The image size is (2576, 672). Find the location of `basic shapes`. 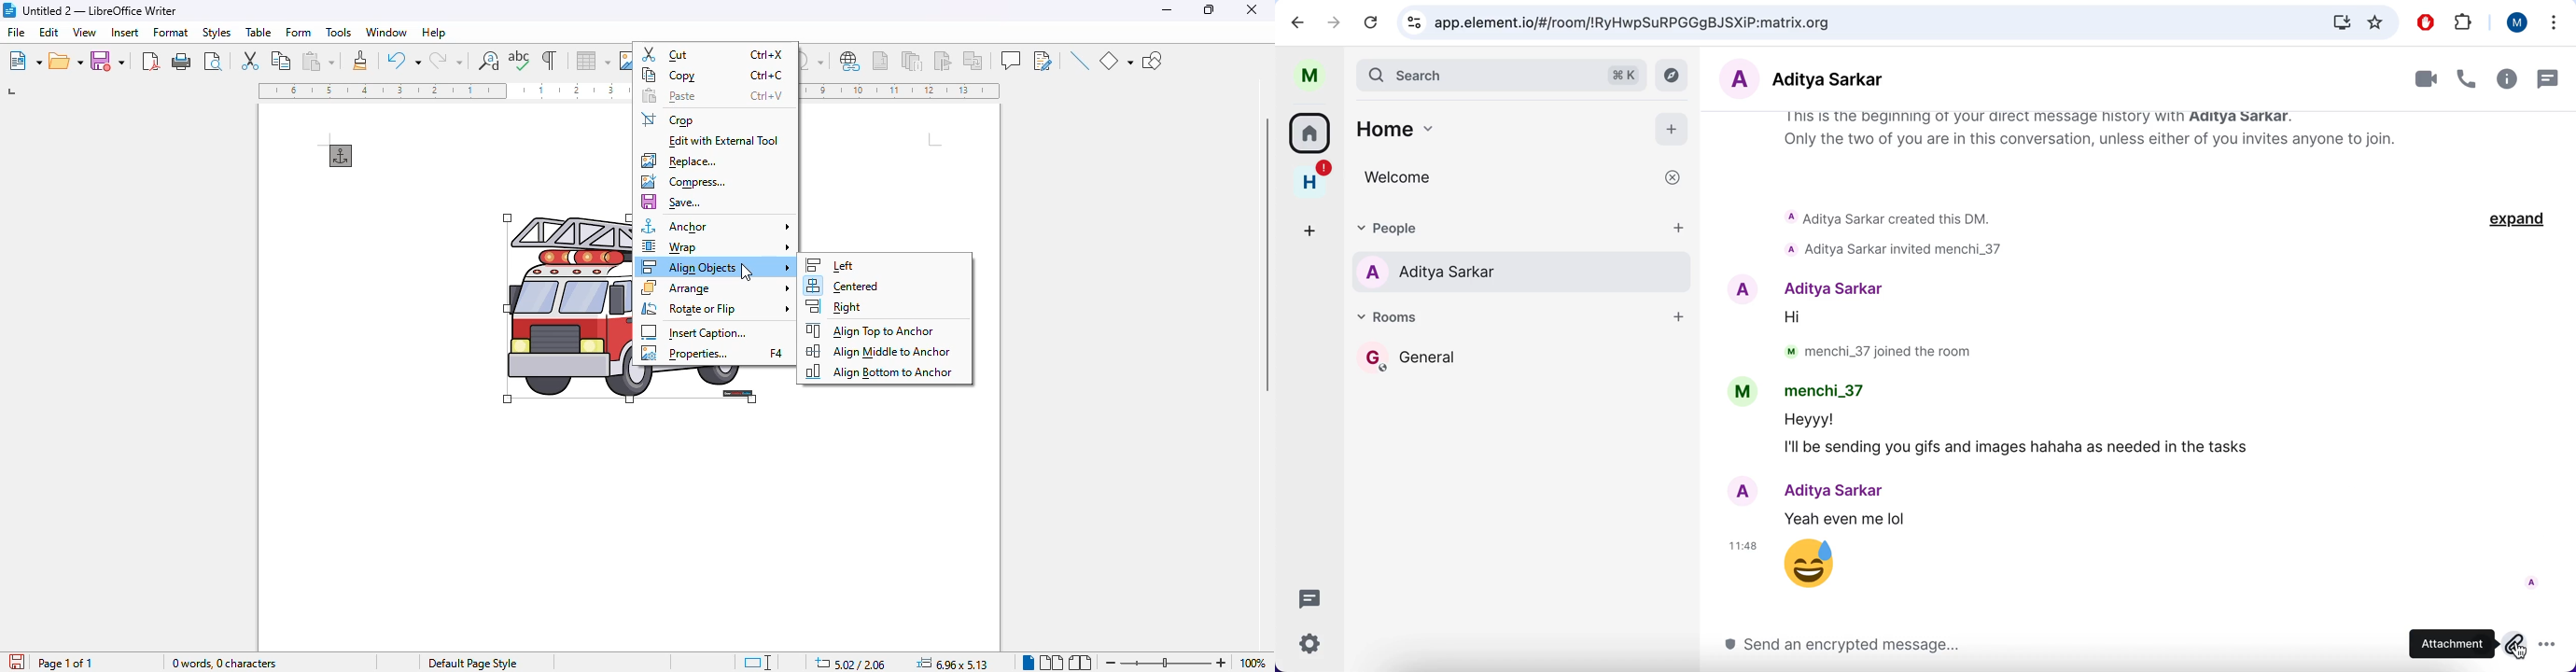

basic shapes is located at coordinates (1115, 61).